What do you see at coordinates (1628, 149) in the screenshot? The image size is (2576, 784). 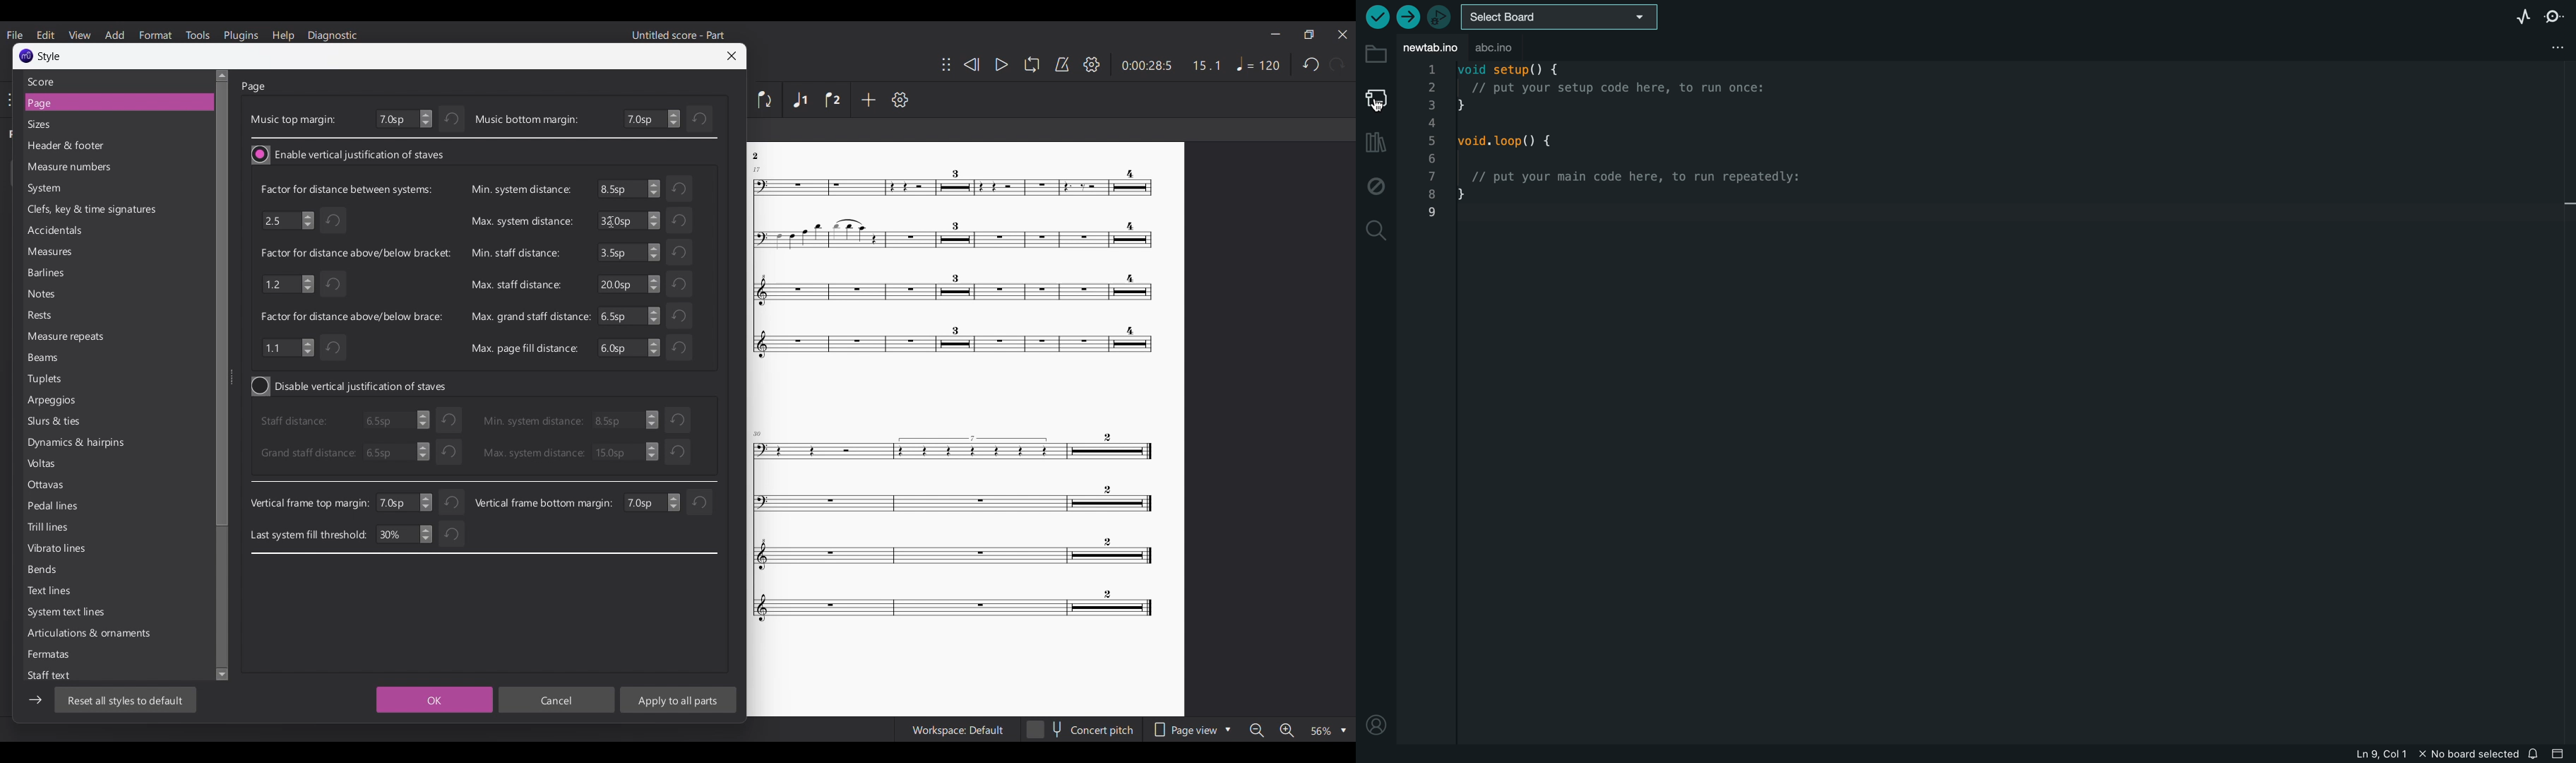 I see `code` at bounding box center [1628, 149].